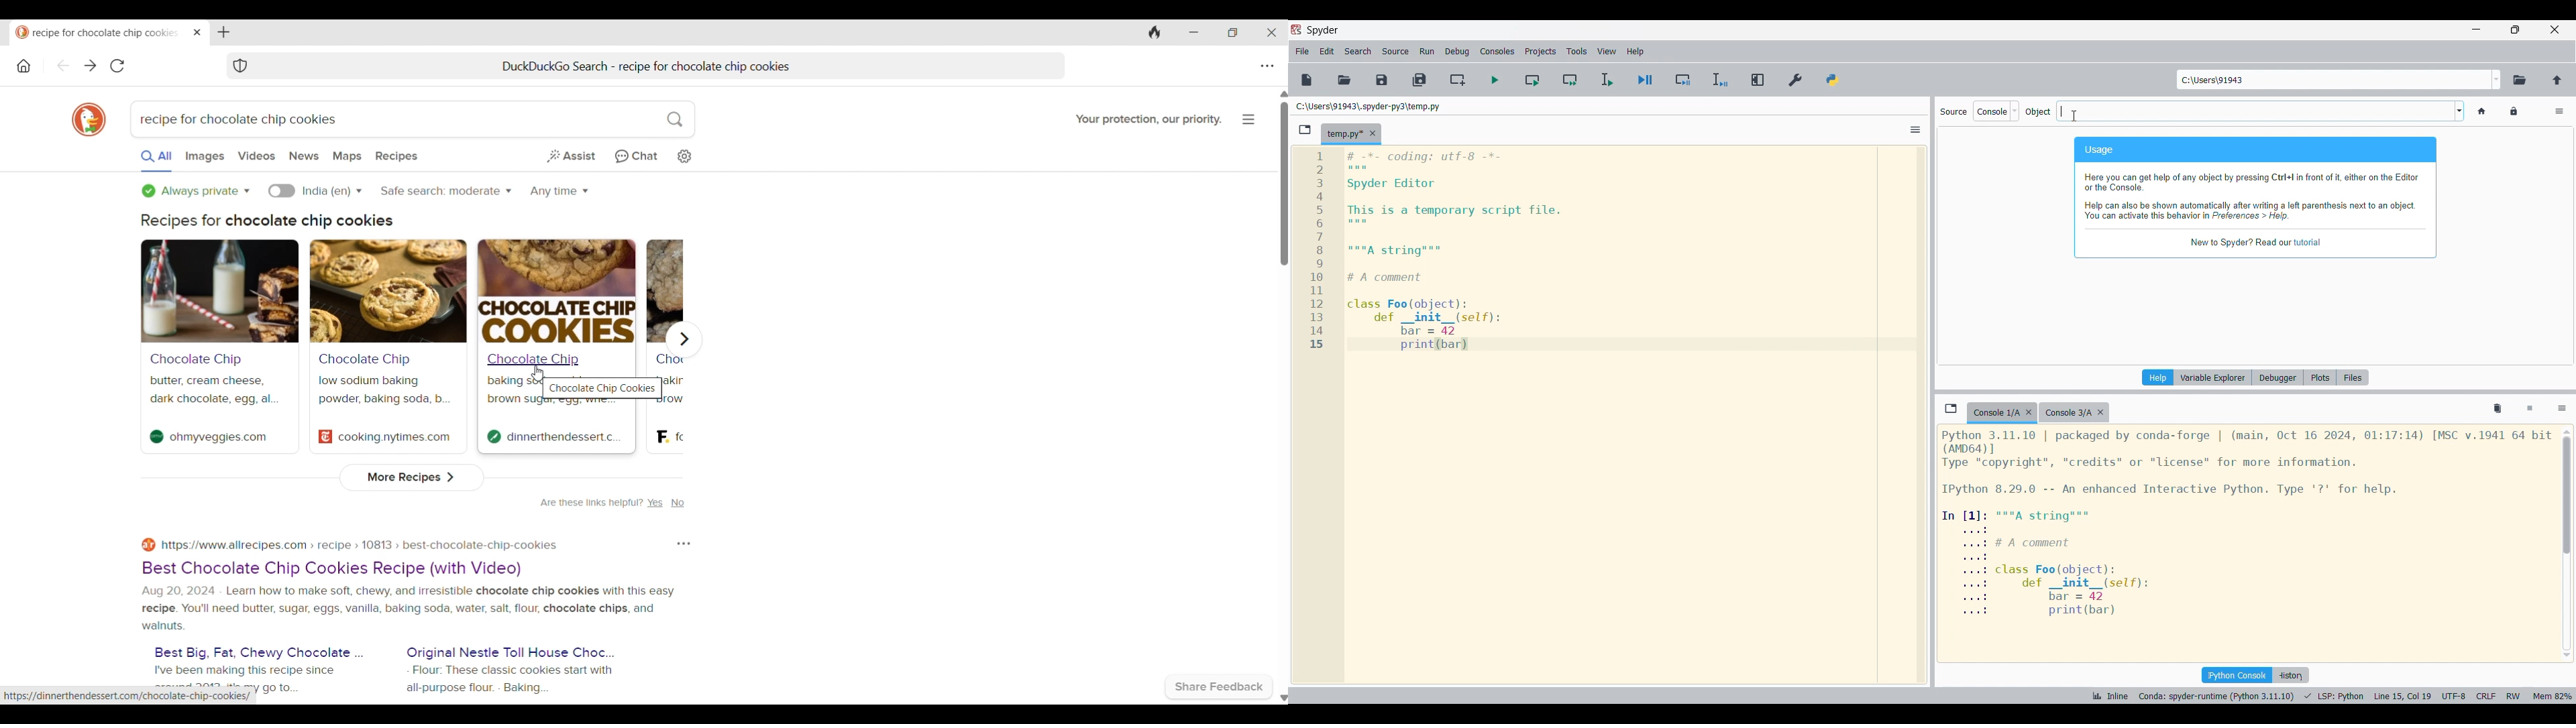  What do you see at coordinates (1358, 52) in the screenshot?
I see `Search menu` at bounding box center [1358, 52].